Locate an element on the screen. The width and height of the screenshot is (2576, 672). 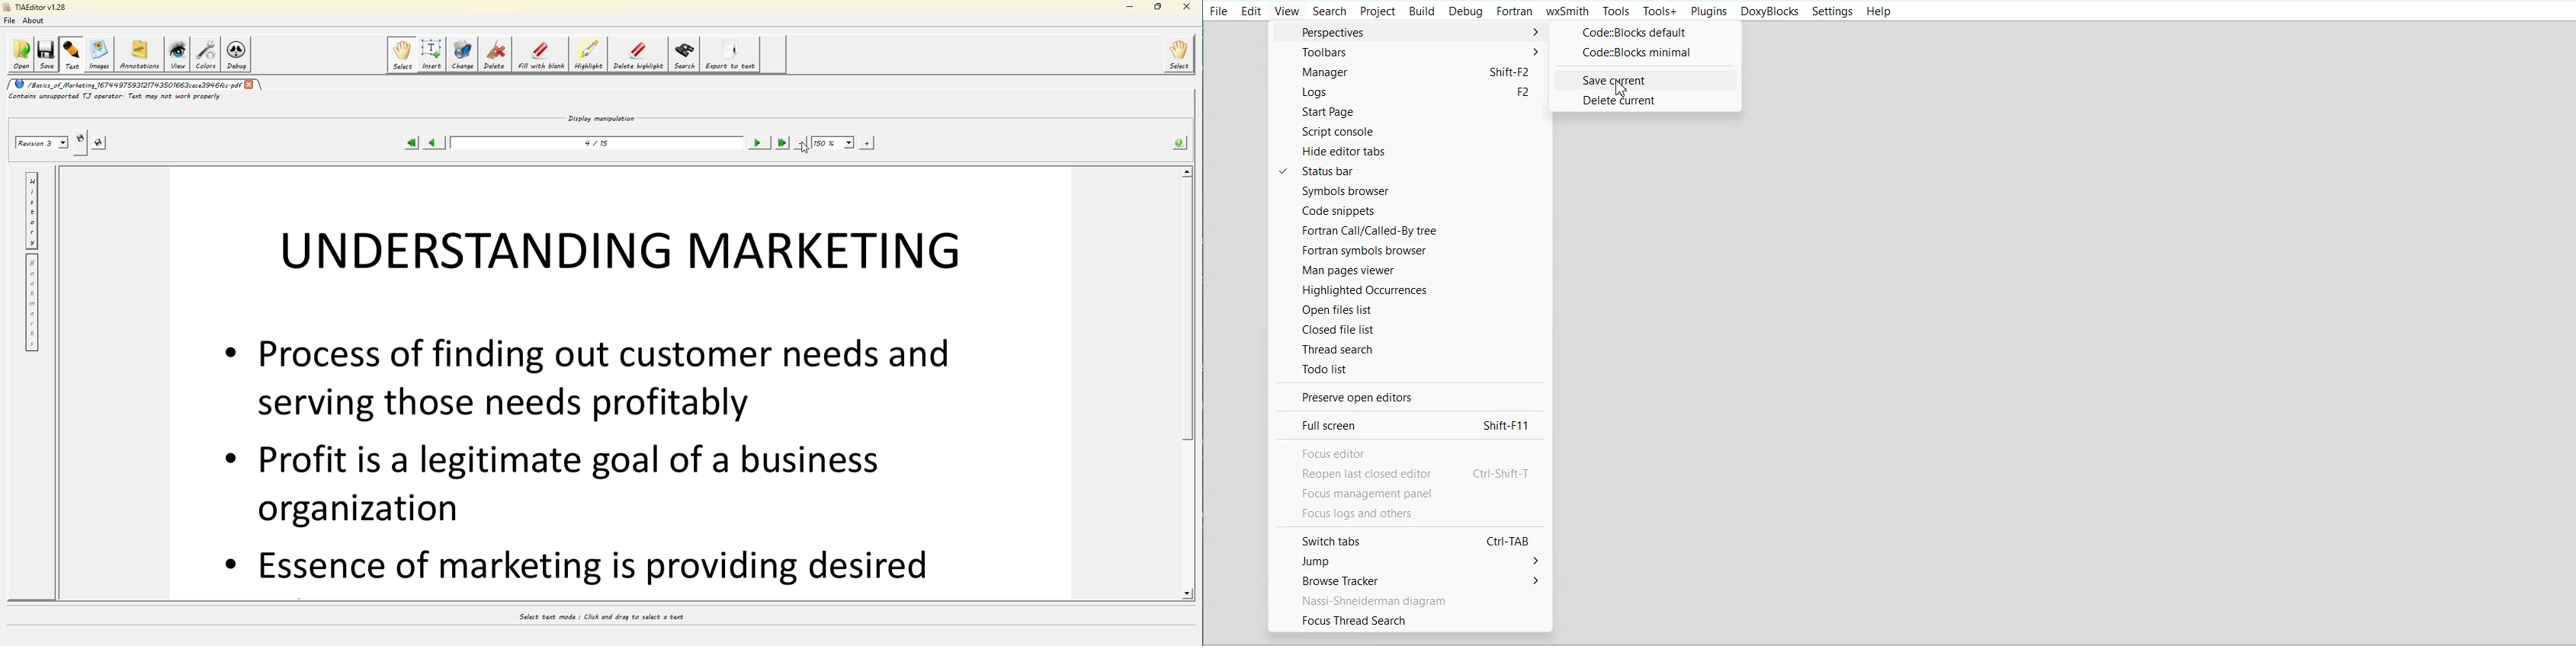
Text is located at coordinates (1371, 600).